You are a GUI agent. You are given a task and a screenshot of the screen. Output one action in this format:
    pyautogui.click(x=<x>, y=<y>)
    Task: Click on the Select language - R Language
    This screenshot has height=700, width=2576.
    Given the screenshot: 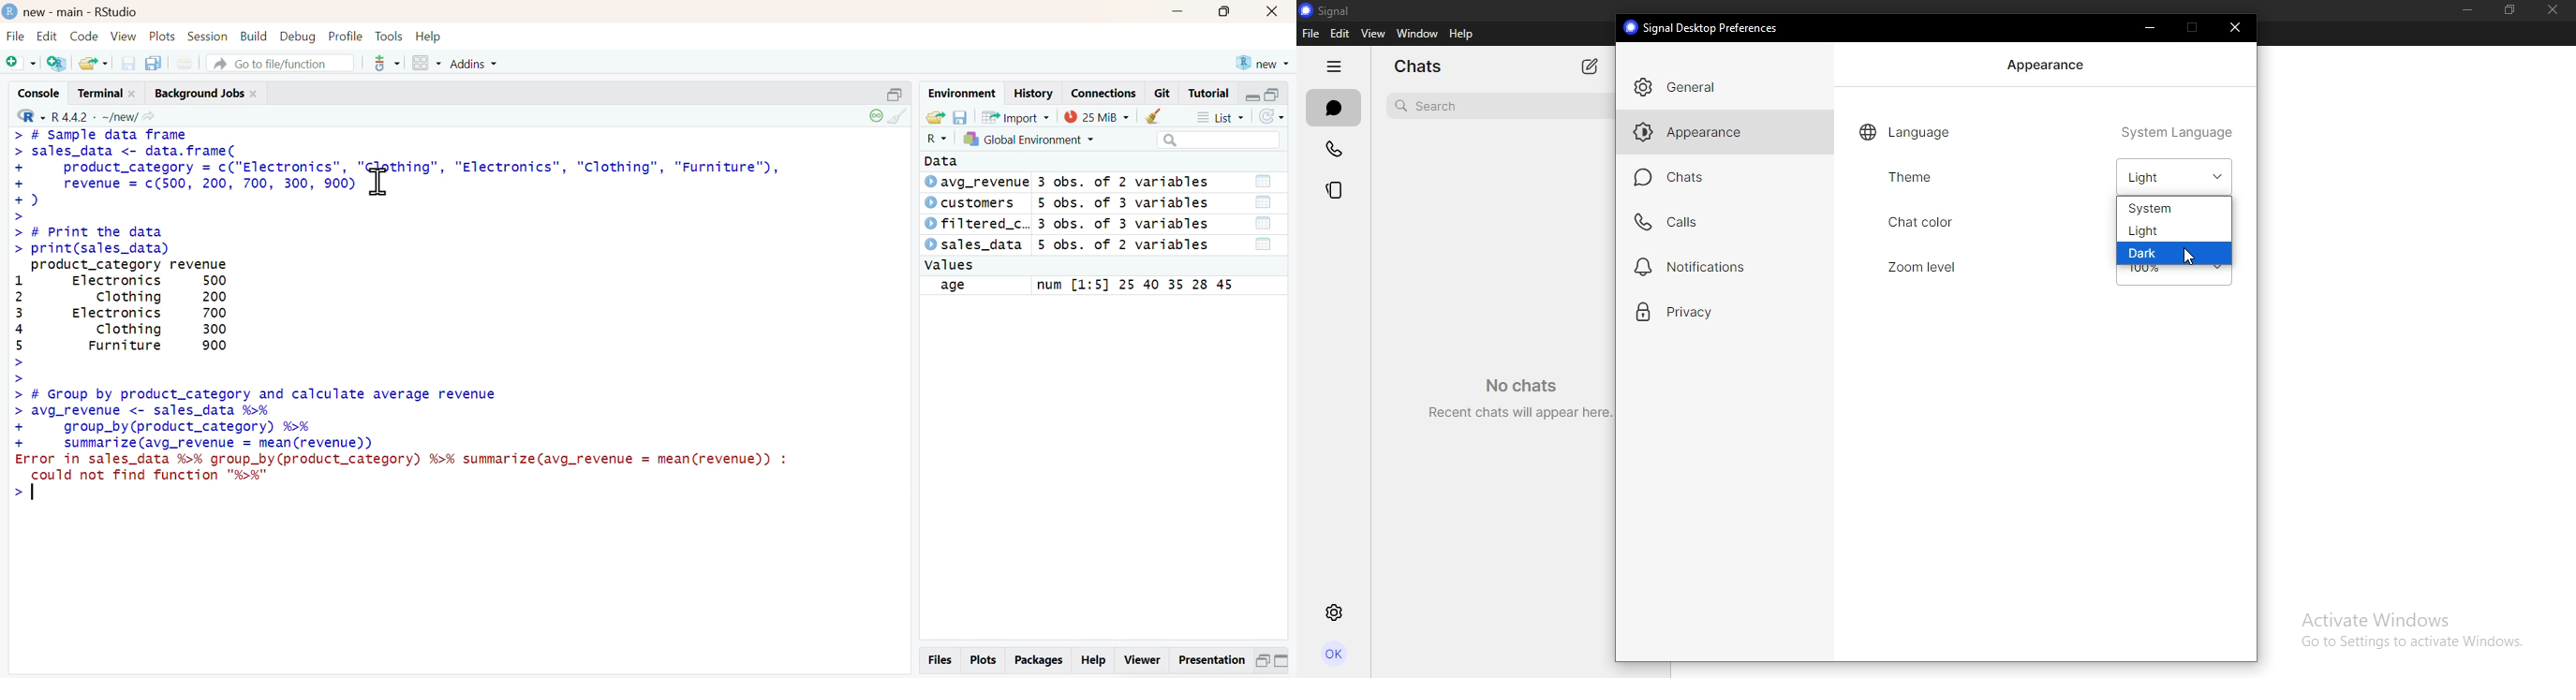 What is the action you would take?
    pyautogui.click(x=28, y=116)
    